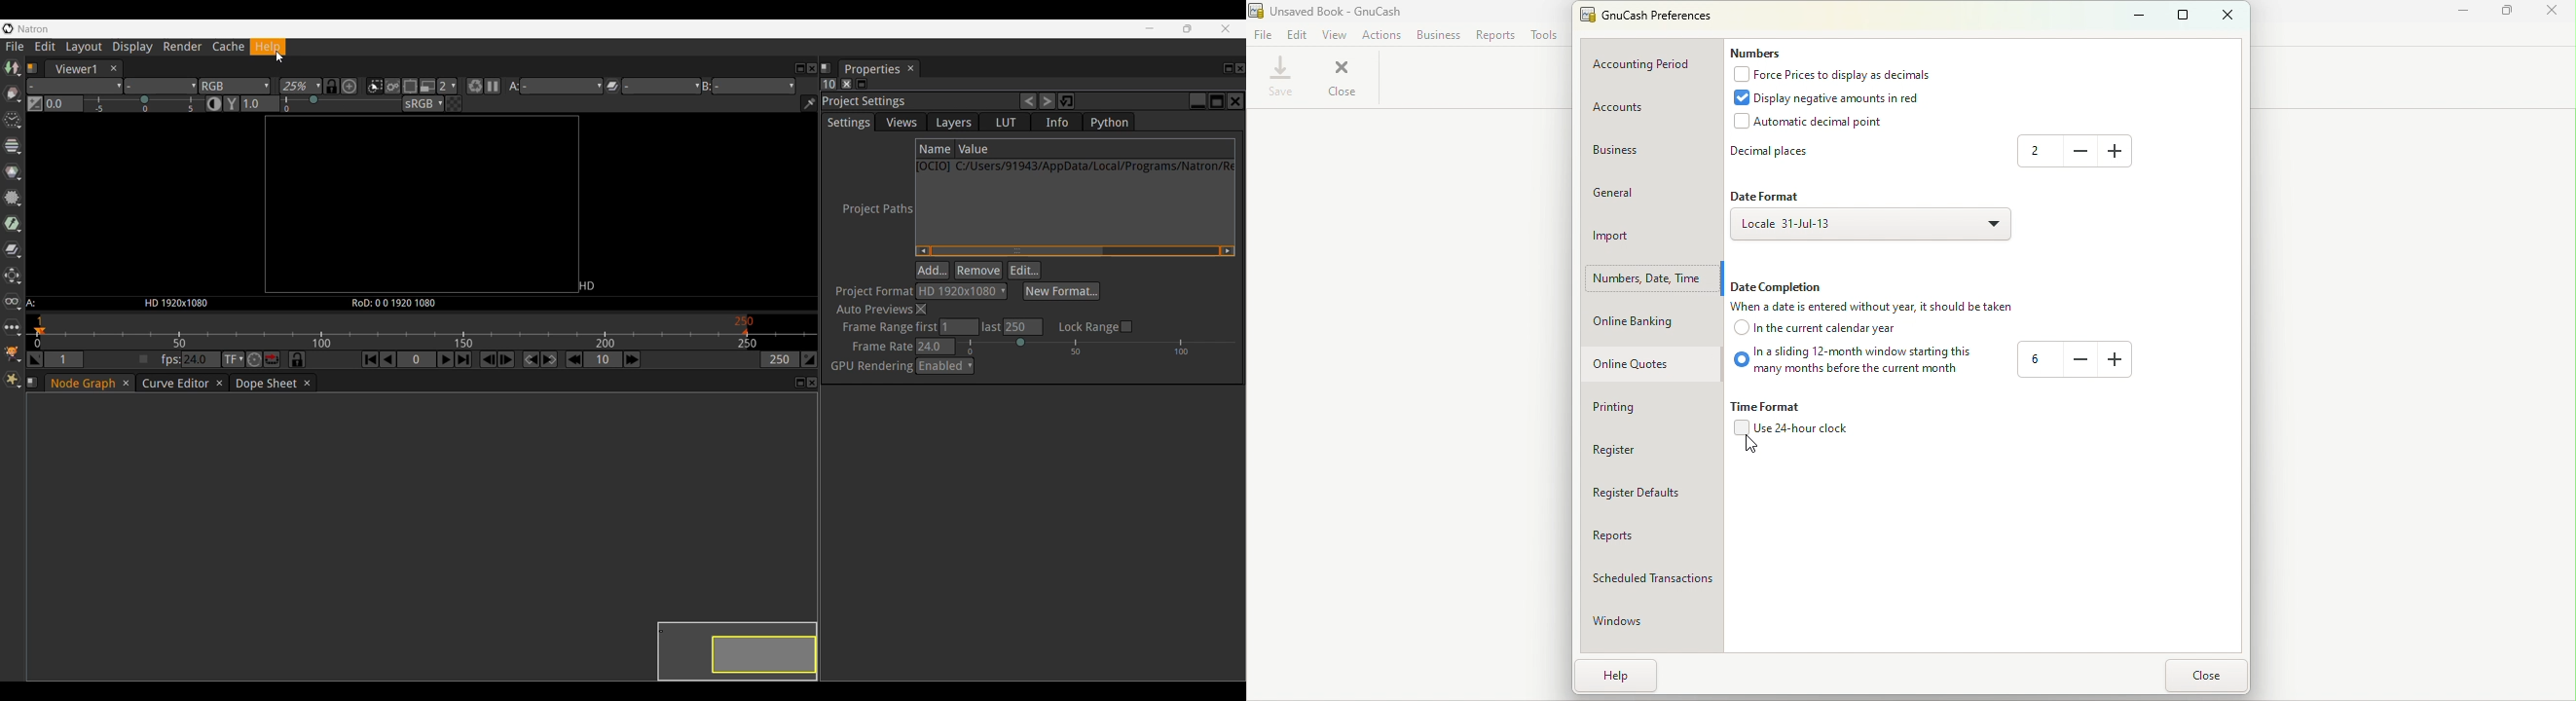  What do you see at coordinates (946, 368) in the screenshot?
I see `Enabled` at bounding box center [946, 368].